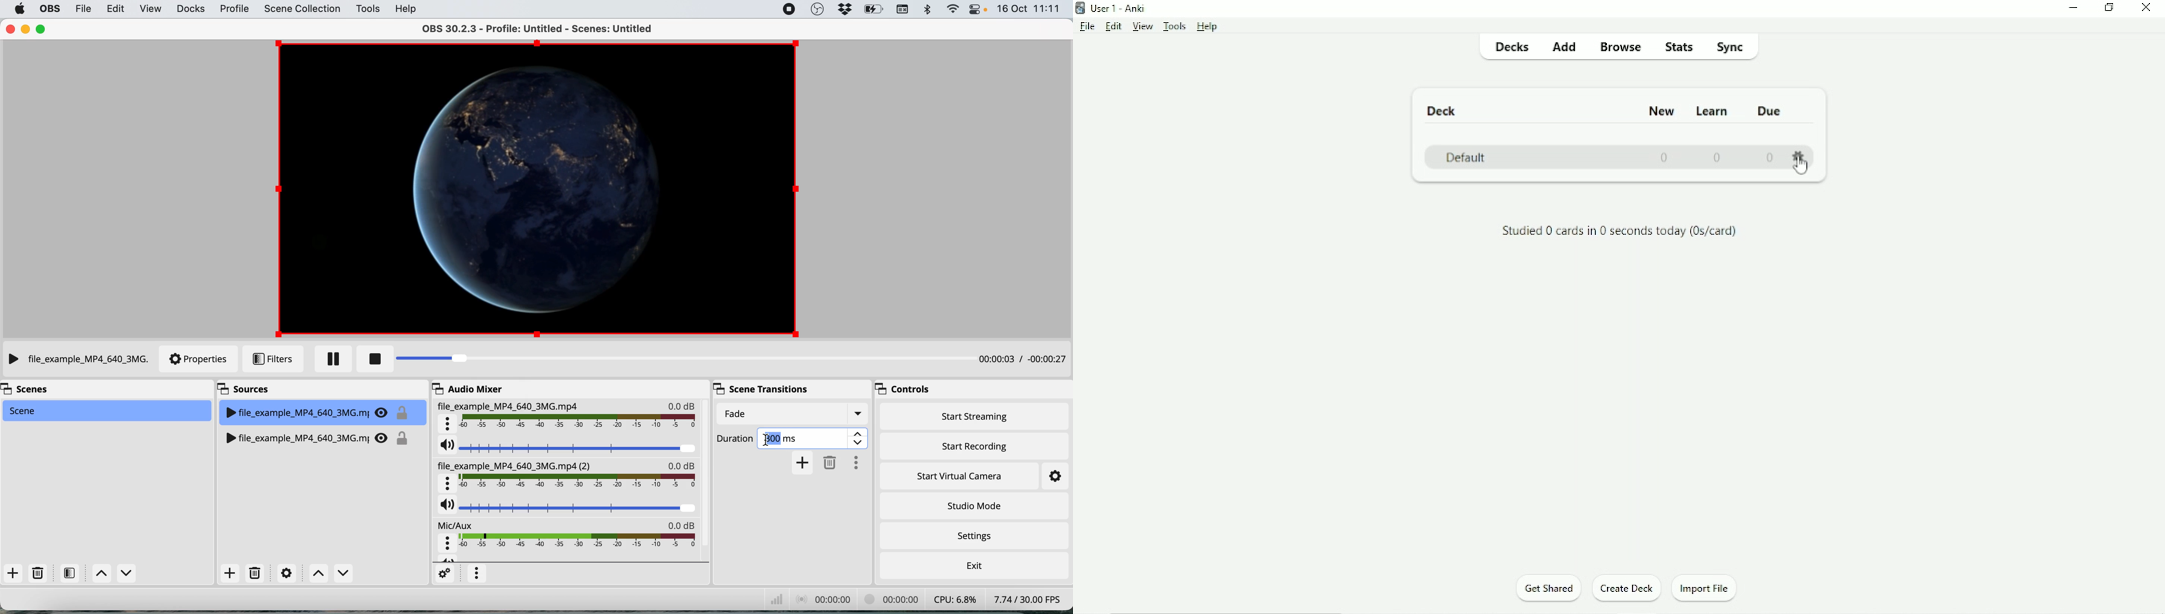 The height and width of the screenshot is (616, 2184). What do you see at coordinates (25, 28) in the screenshot?
I see `minimise` at bounding box center [25, 28].